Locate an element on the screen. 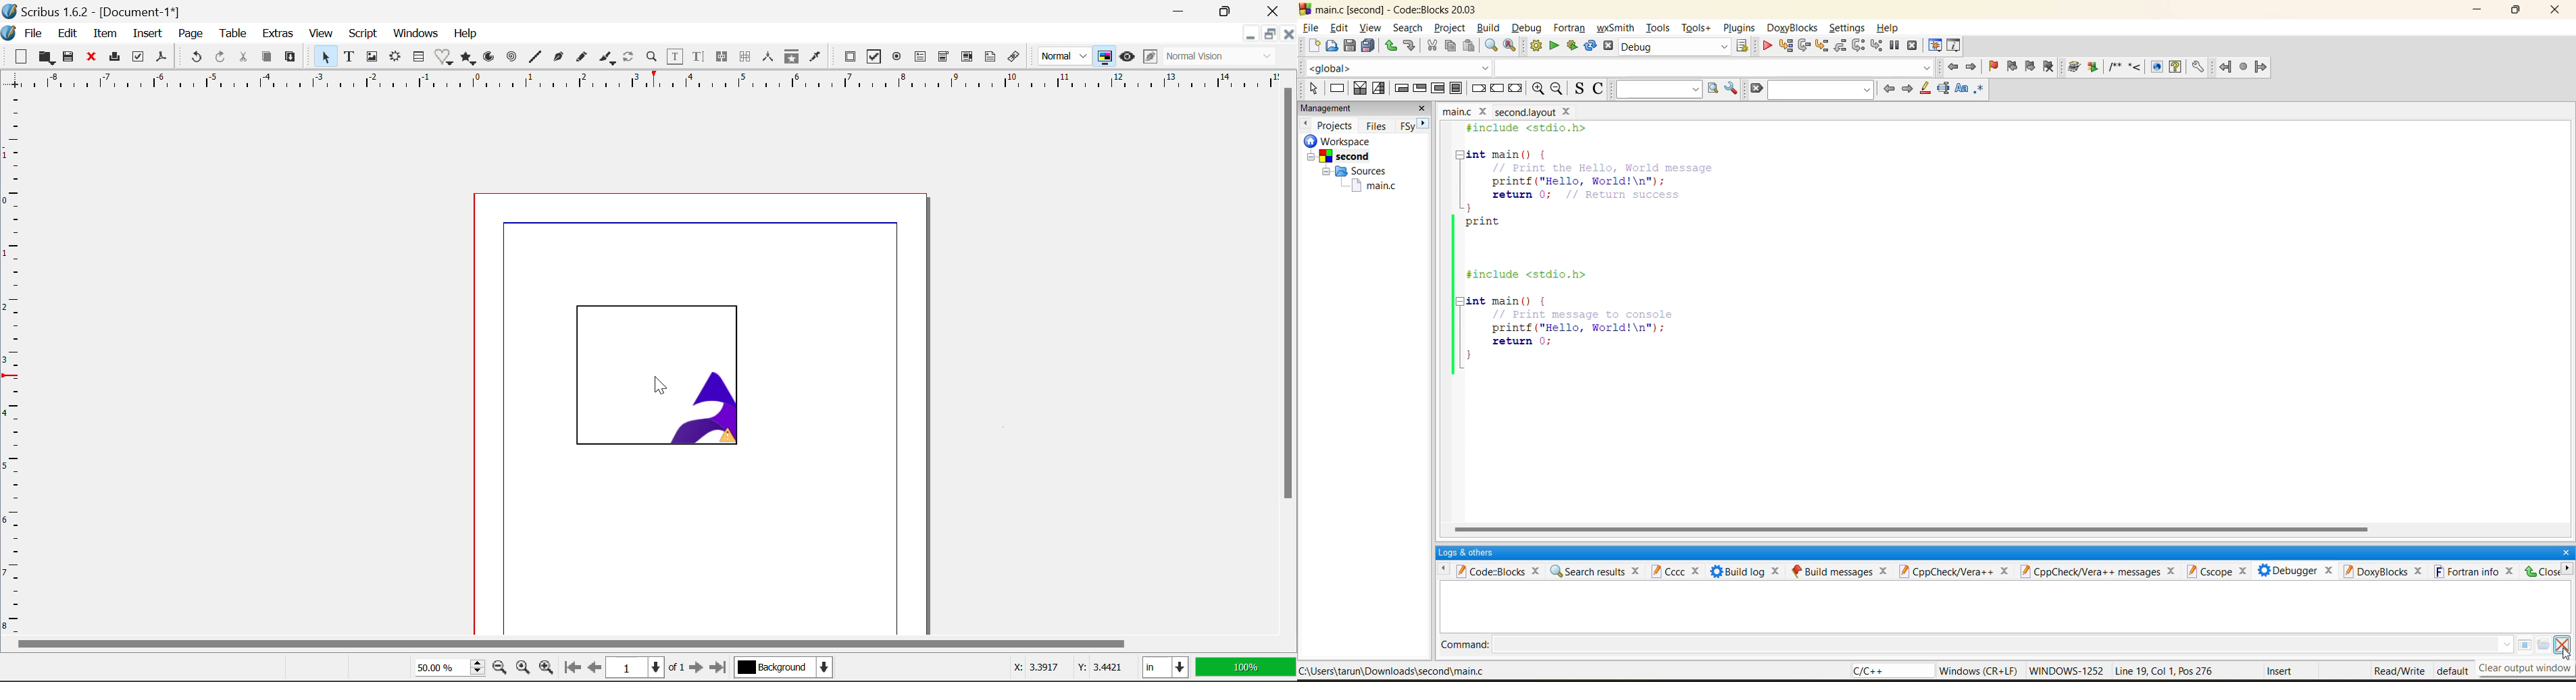  Cursor is located at coordinates (660, 386).